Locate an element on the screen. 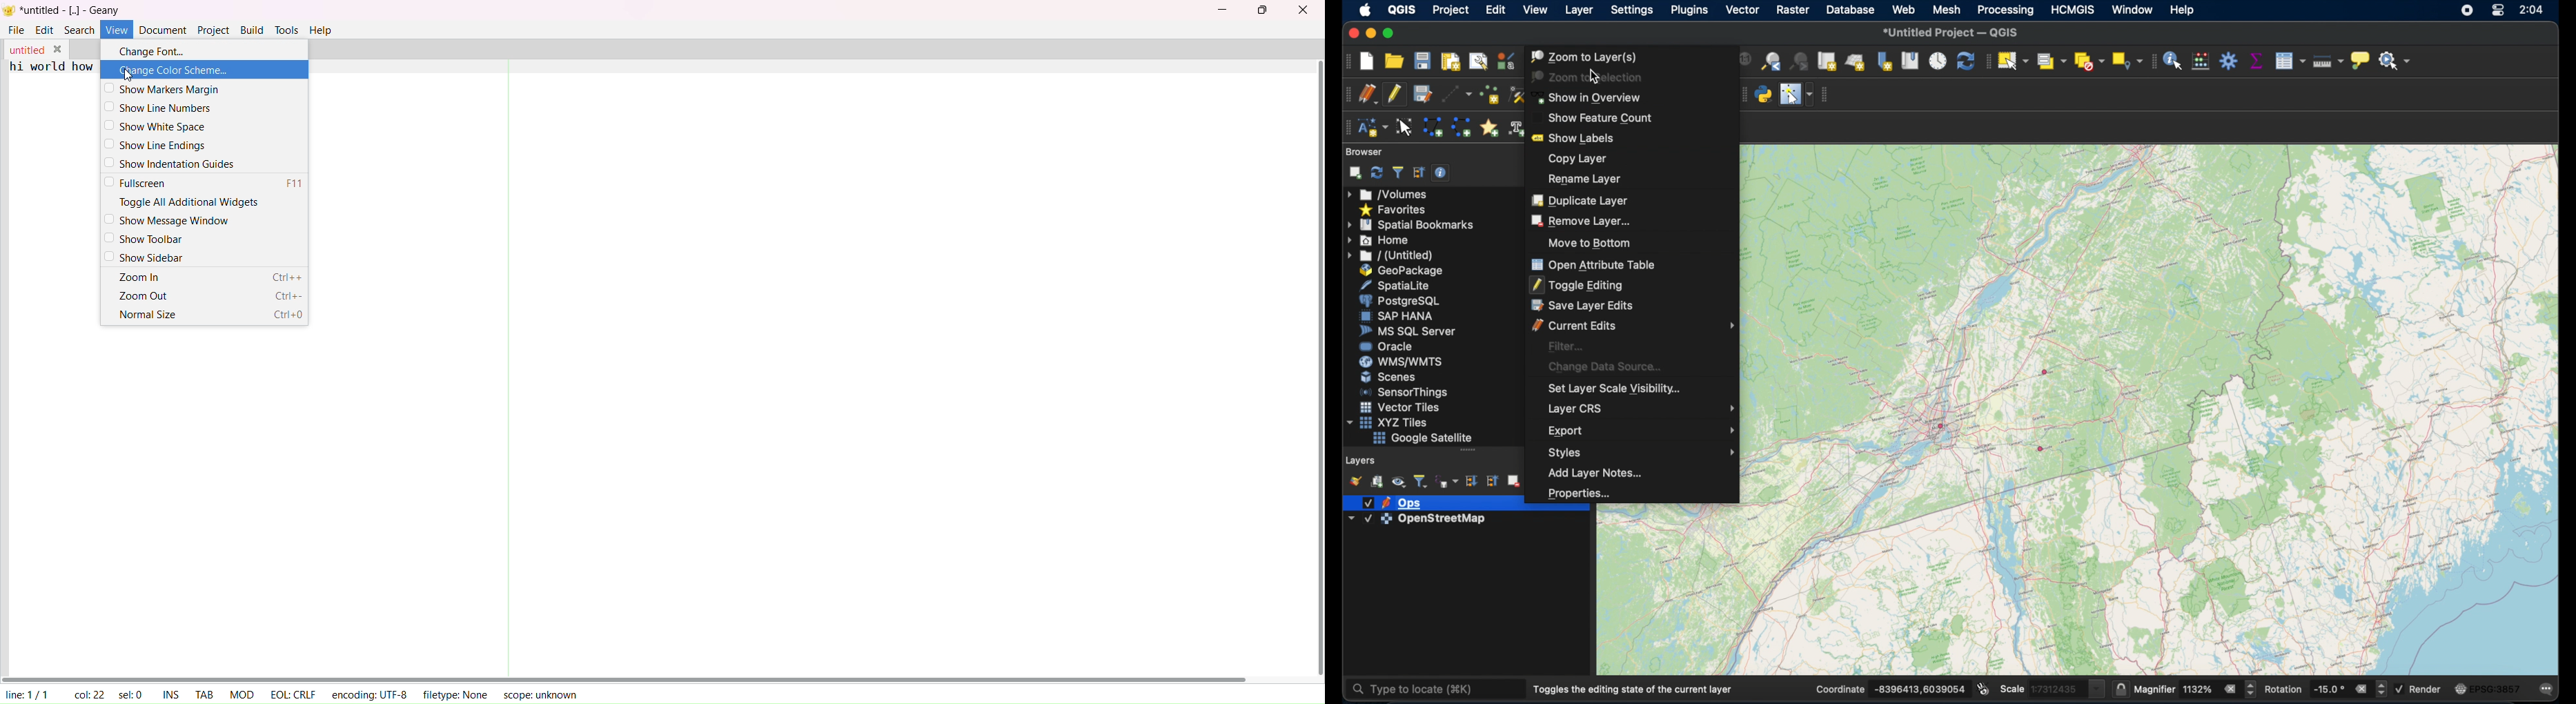 Image resolution: width=2576 pixels, height=728 pixels. processing is located at coordinates (2006, 11).